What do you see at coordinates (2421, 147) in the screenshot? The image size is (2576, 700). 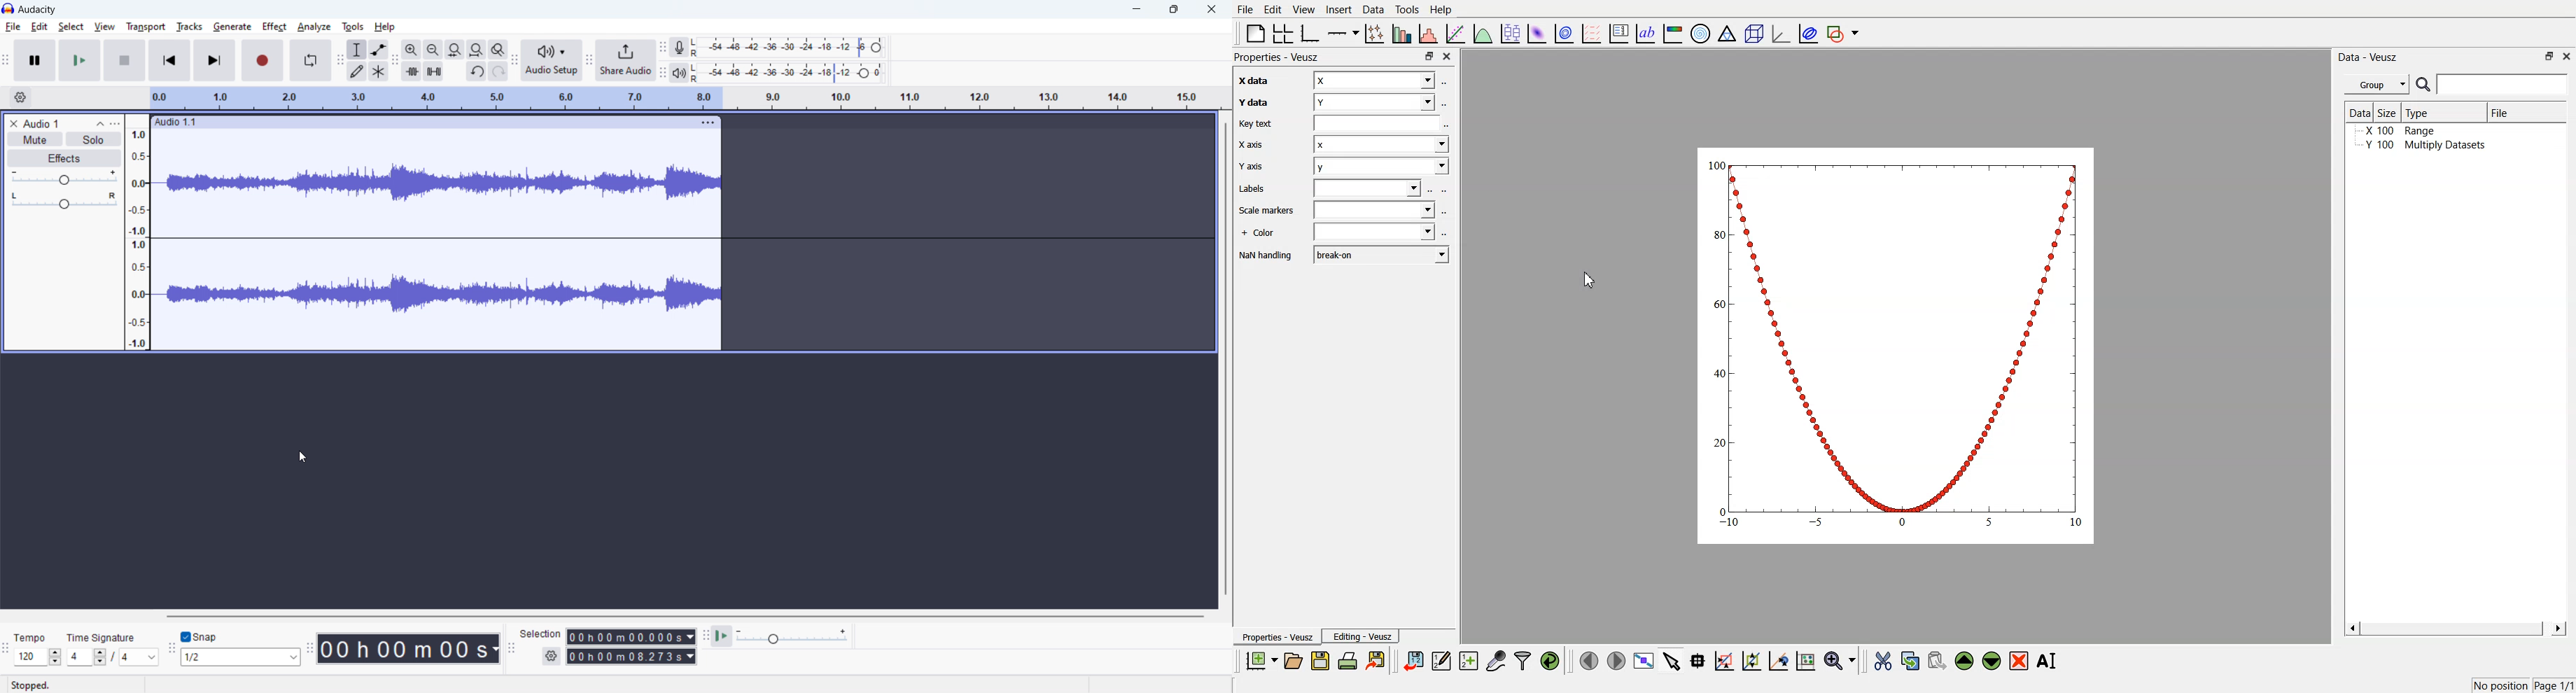 I see `Y 100 Multiply Datasets` at bounding box center [2421, 147].